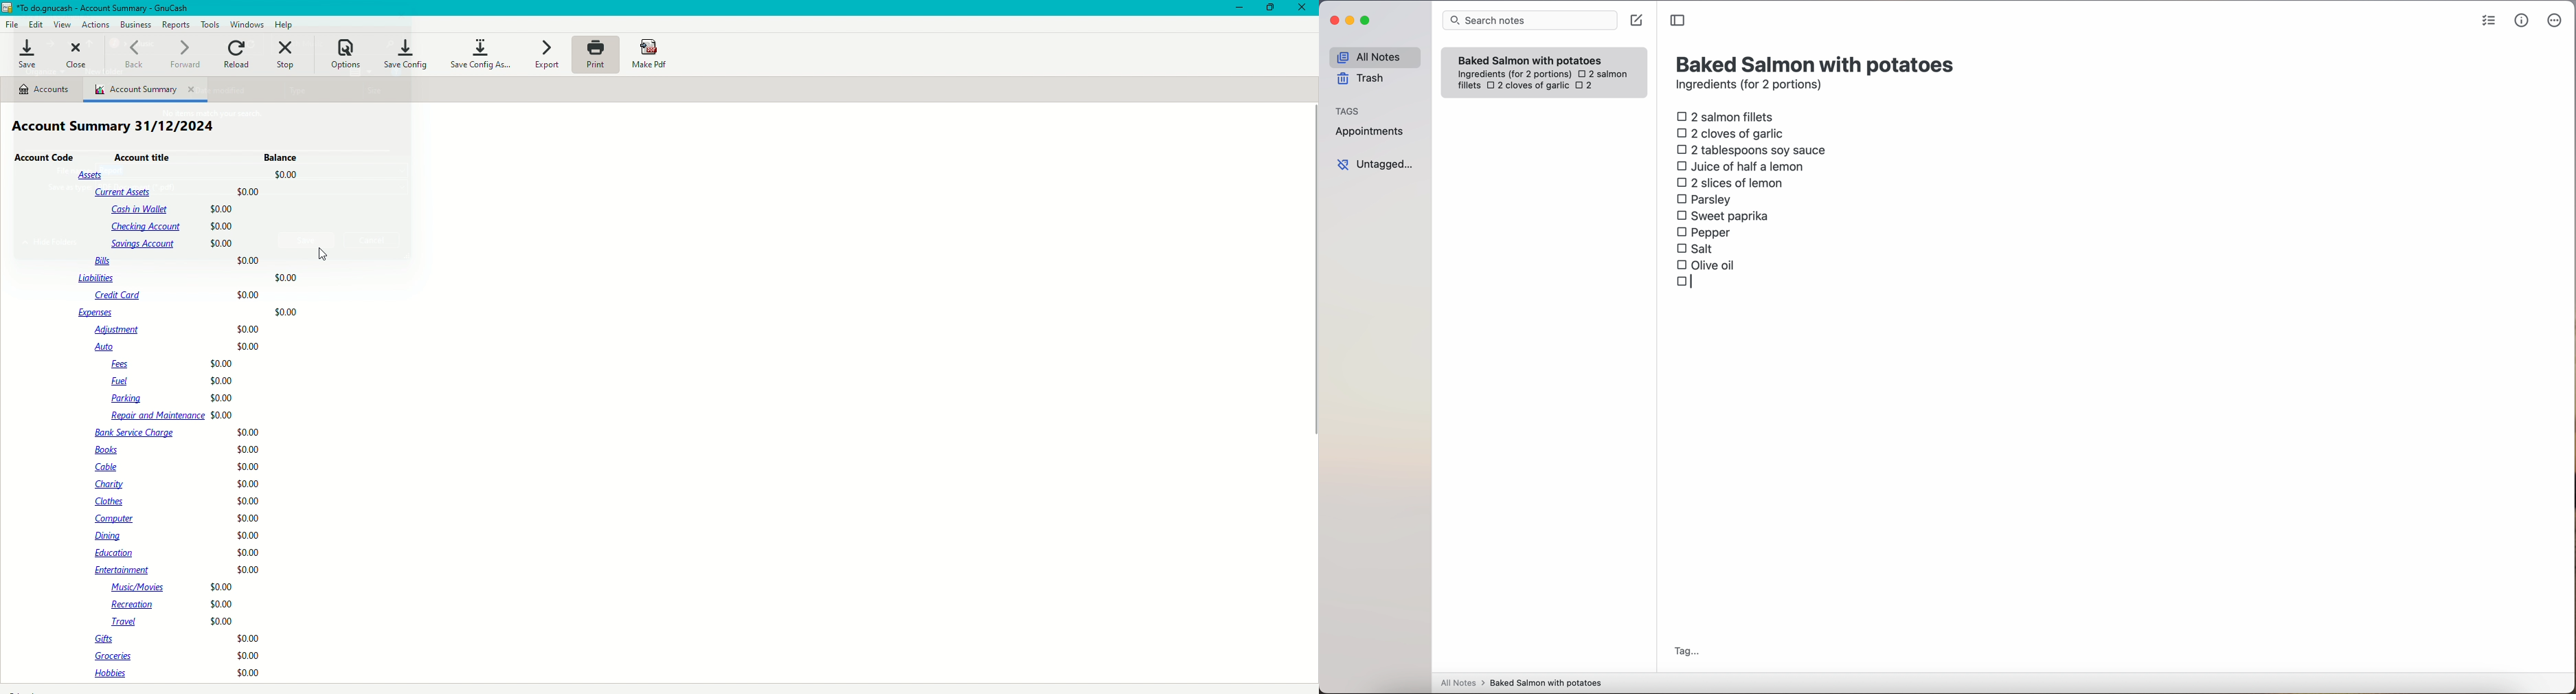 Image resolution: width=2576 pixels, height=700 pixels. I want to click on all notes, so click(1375, 57).